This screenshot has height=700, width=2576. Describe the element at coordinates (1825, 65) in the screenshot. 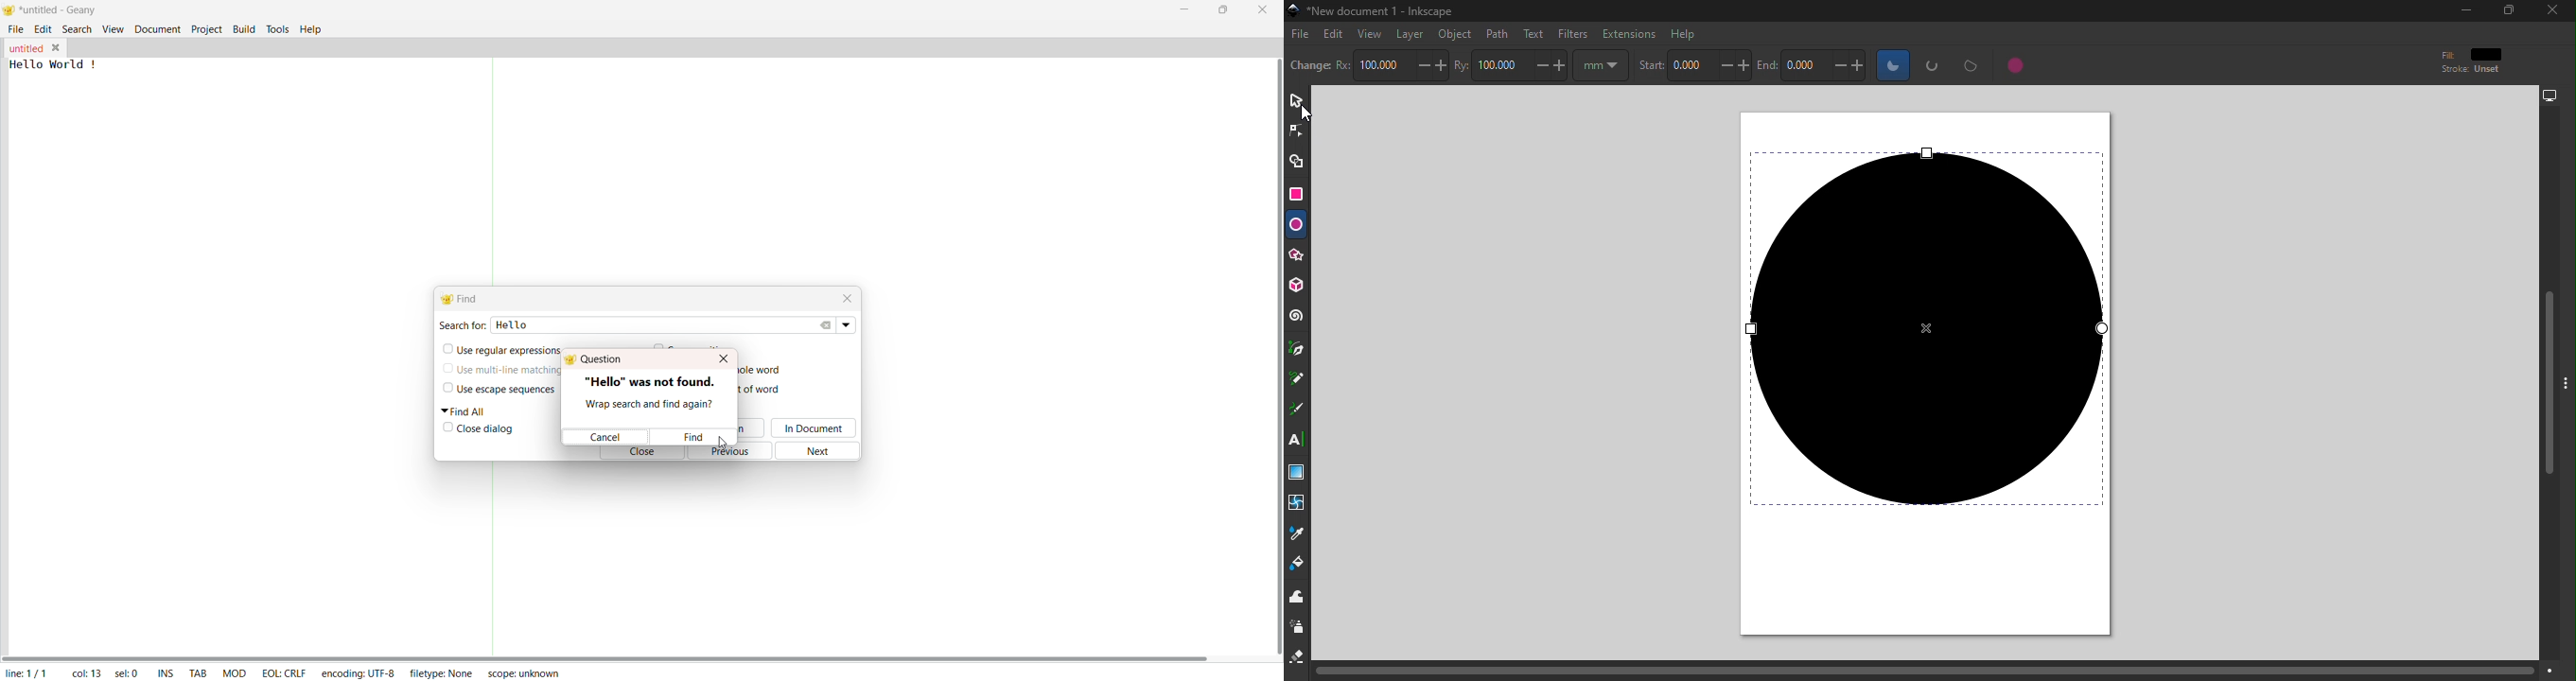

I see `The angle (in degrees) from the horizontal to the arc's end point` at that location.